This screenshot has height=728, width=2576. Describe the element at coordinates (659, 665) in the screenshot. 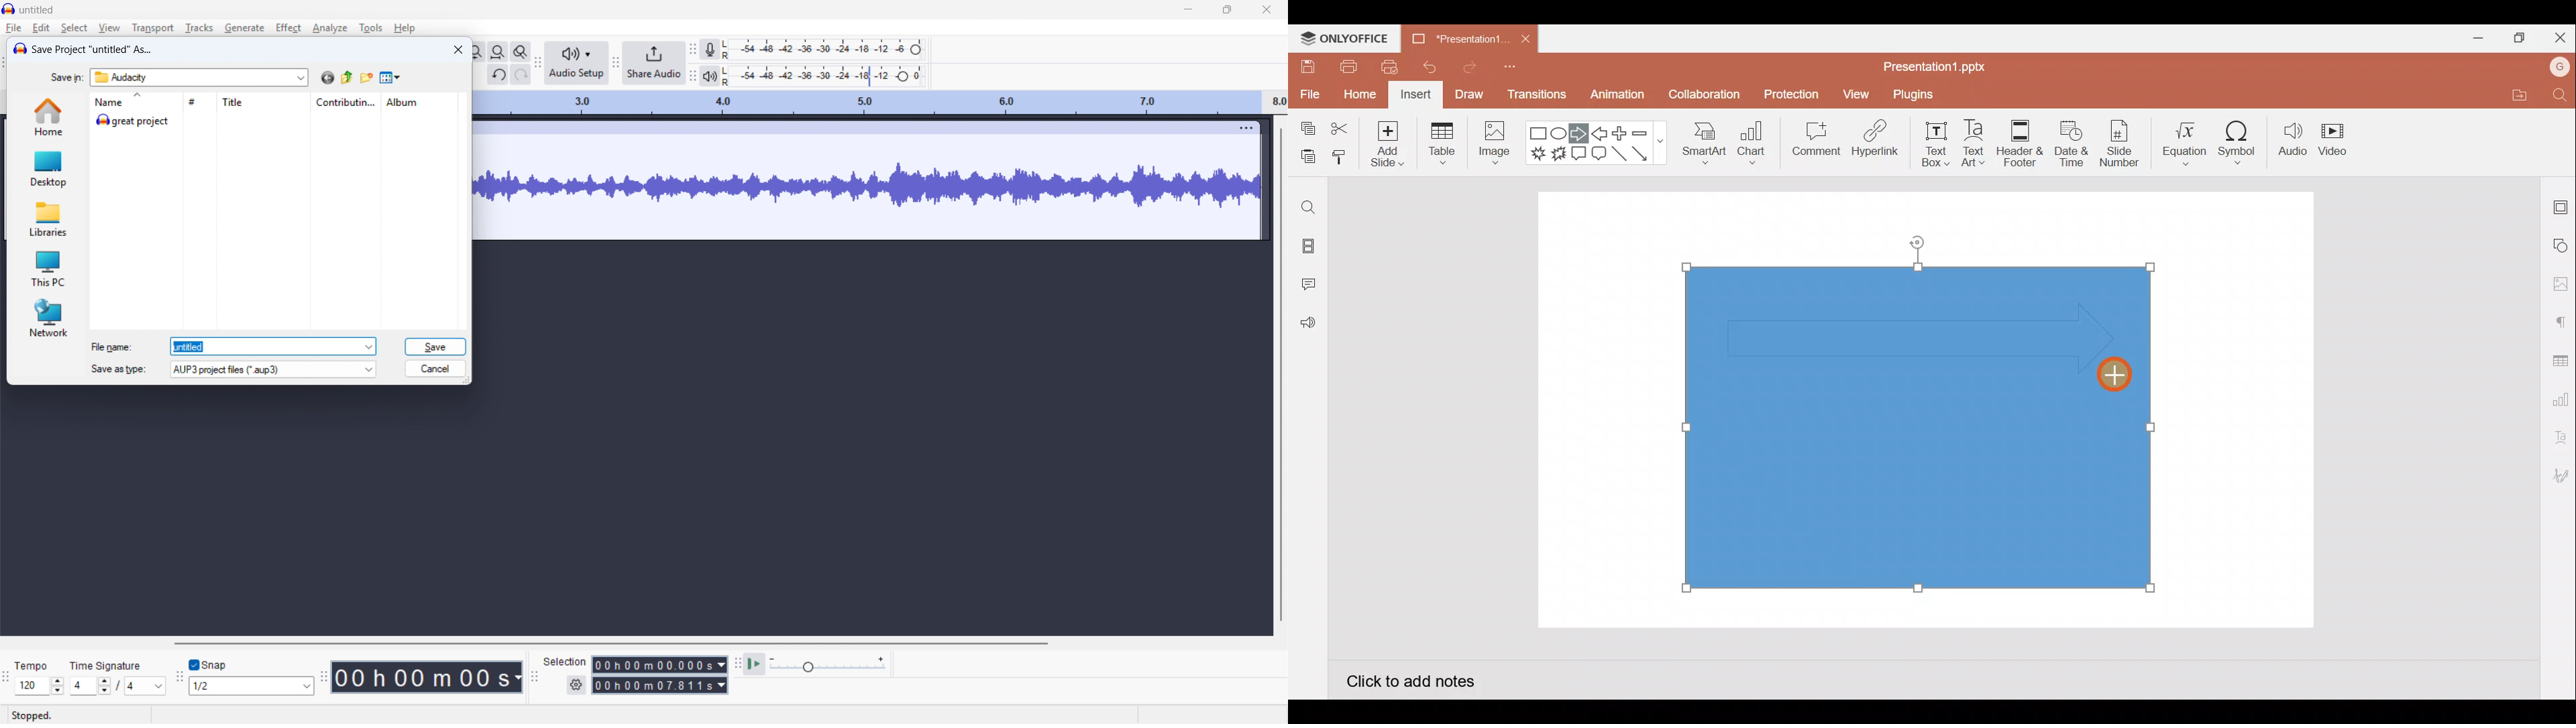

I see `Selection start time` at that location.